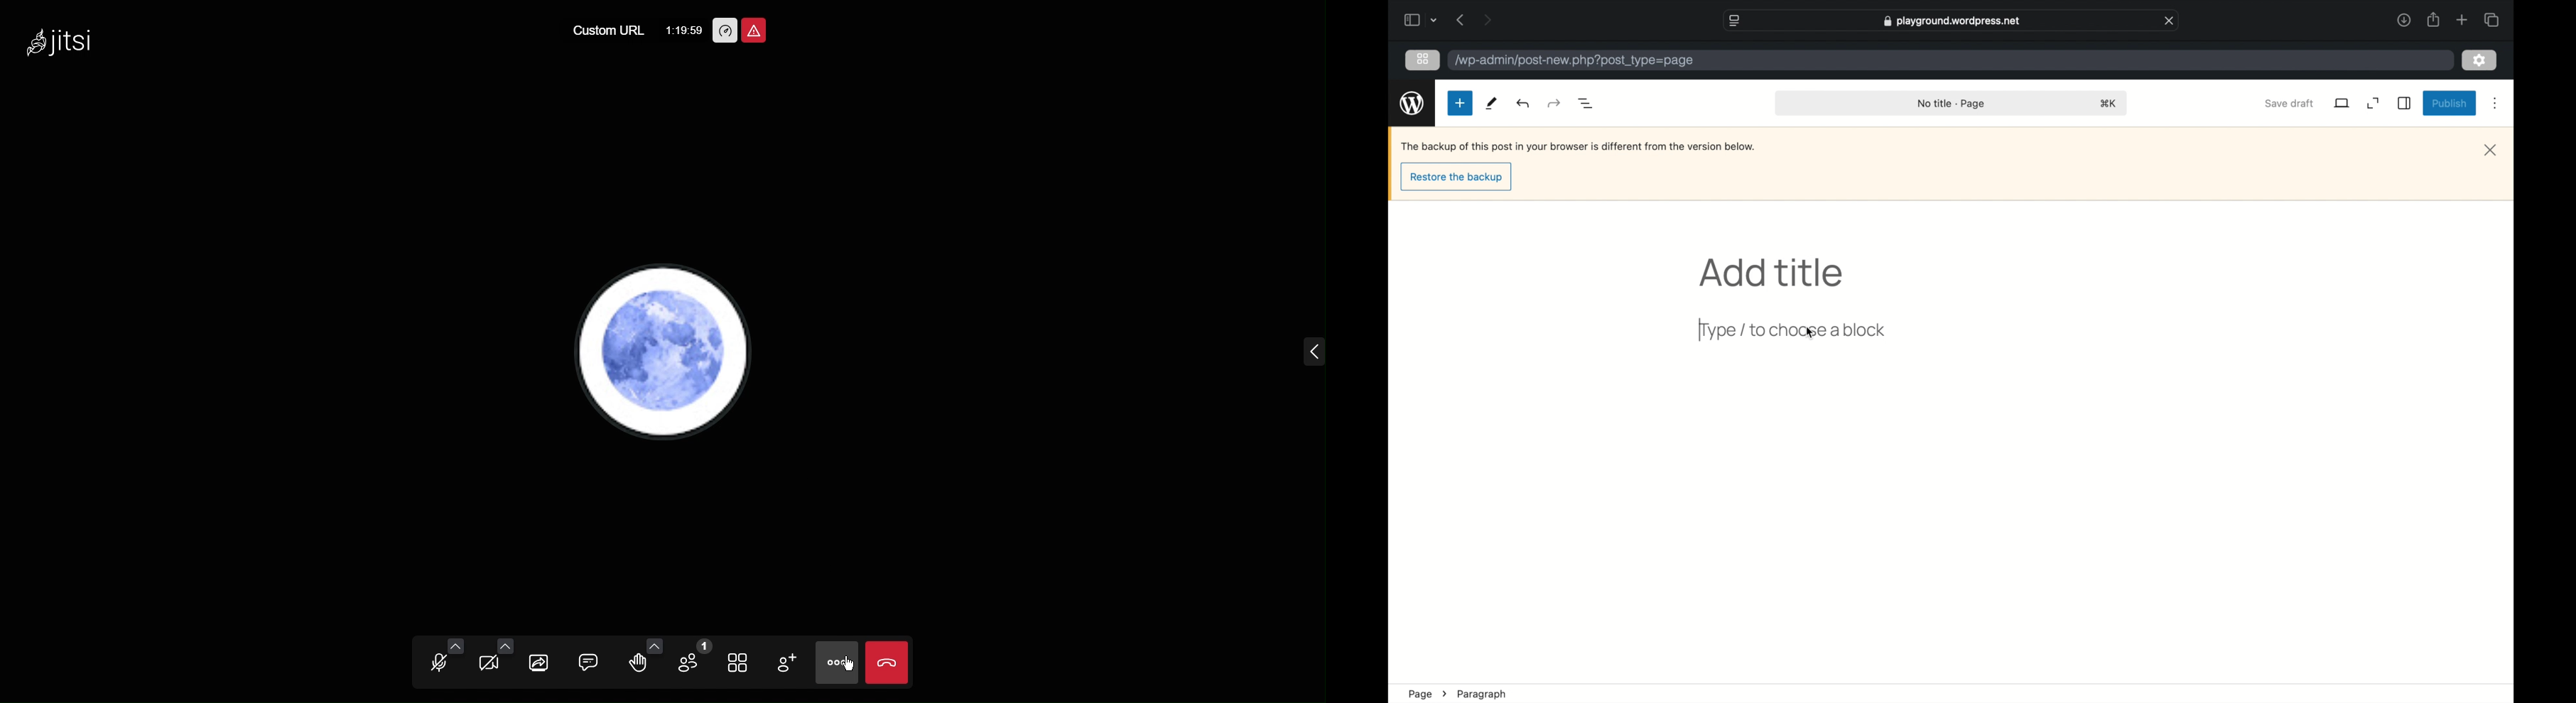  I want to click on previous page, so click(1460, 20).